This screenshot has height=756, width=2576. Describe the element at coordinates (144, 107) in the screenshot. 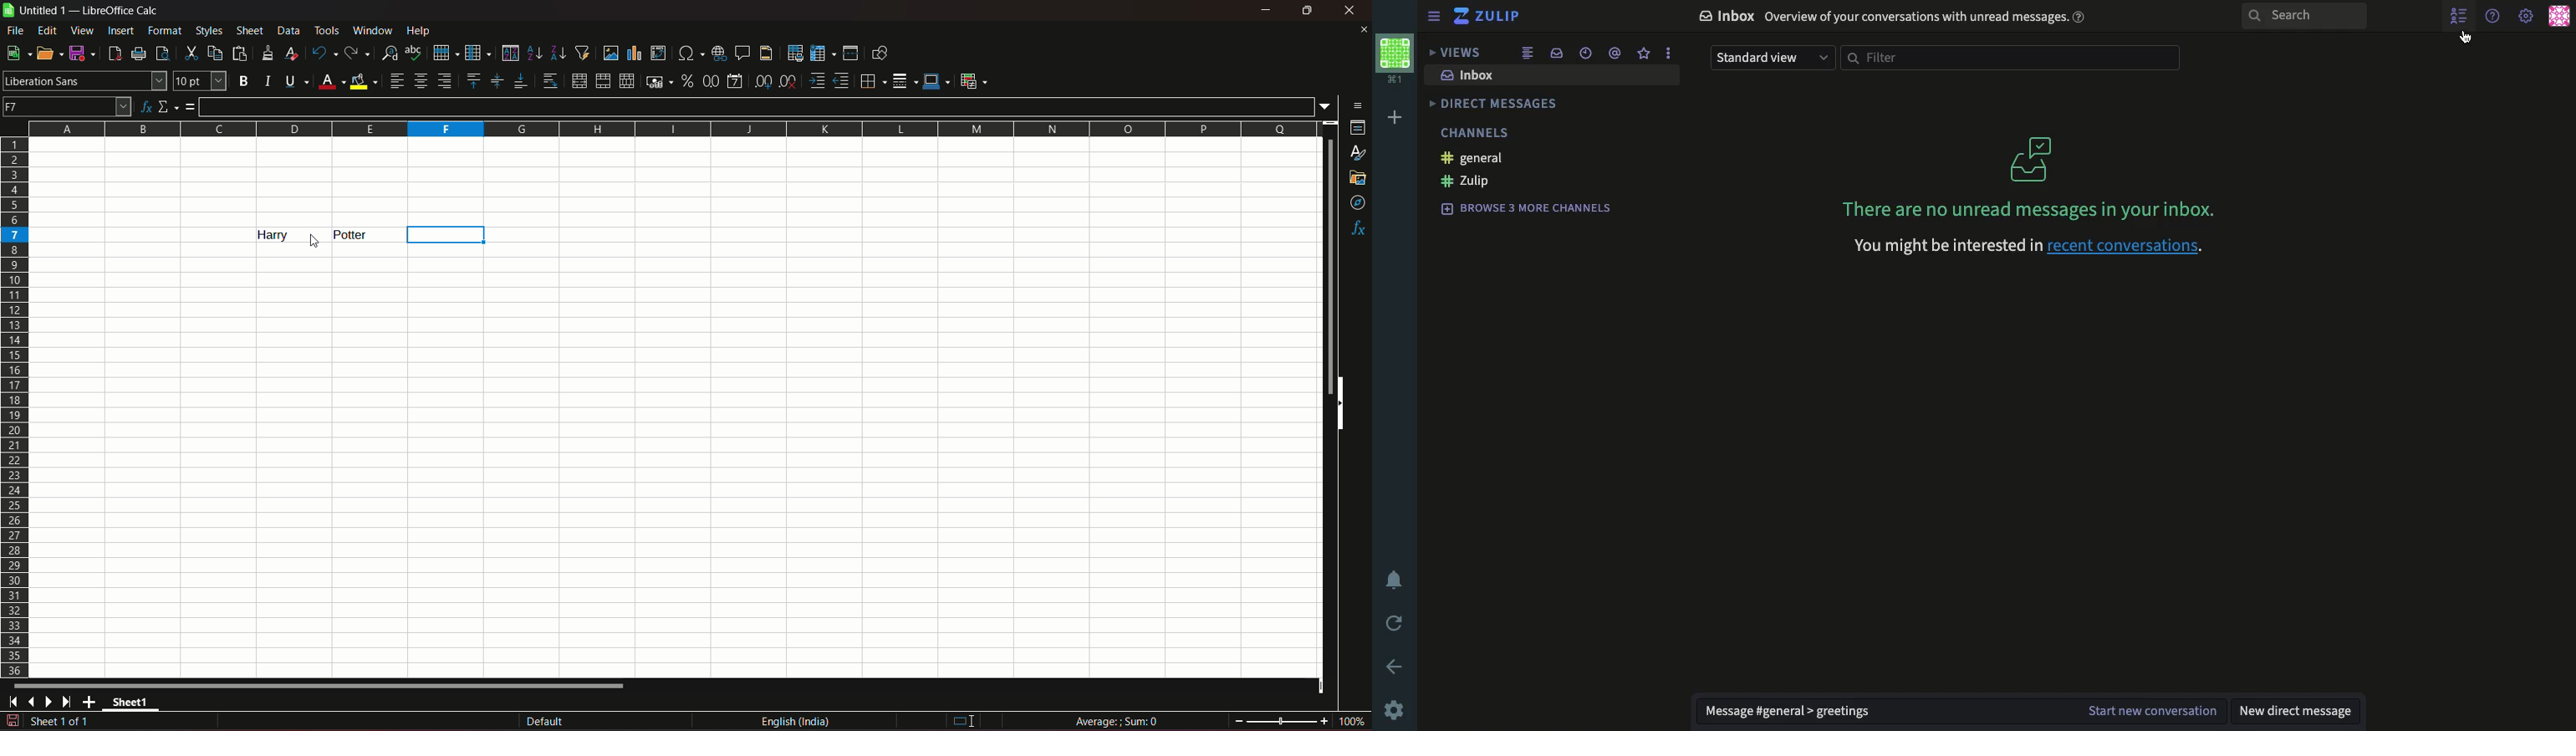

I see `function wizard` at that location.